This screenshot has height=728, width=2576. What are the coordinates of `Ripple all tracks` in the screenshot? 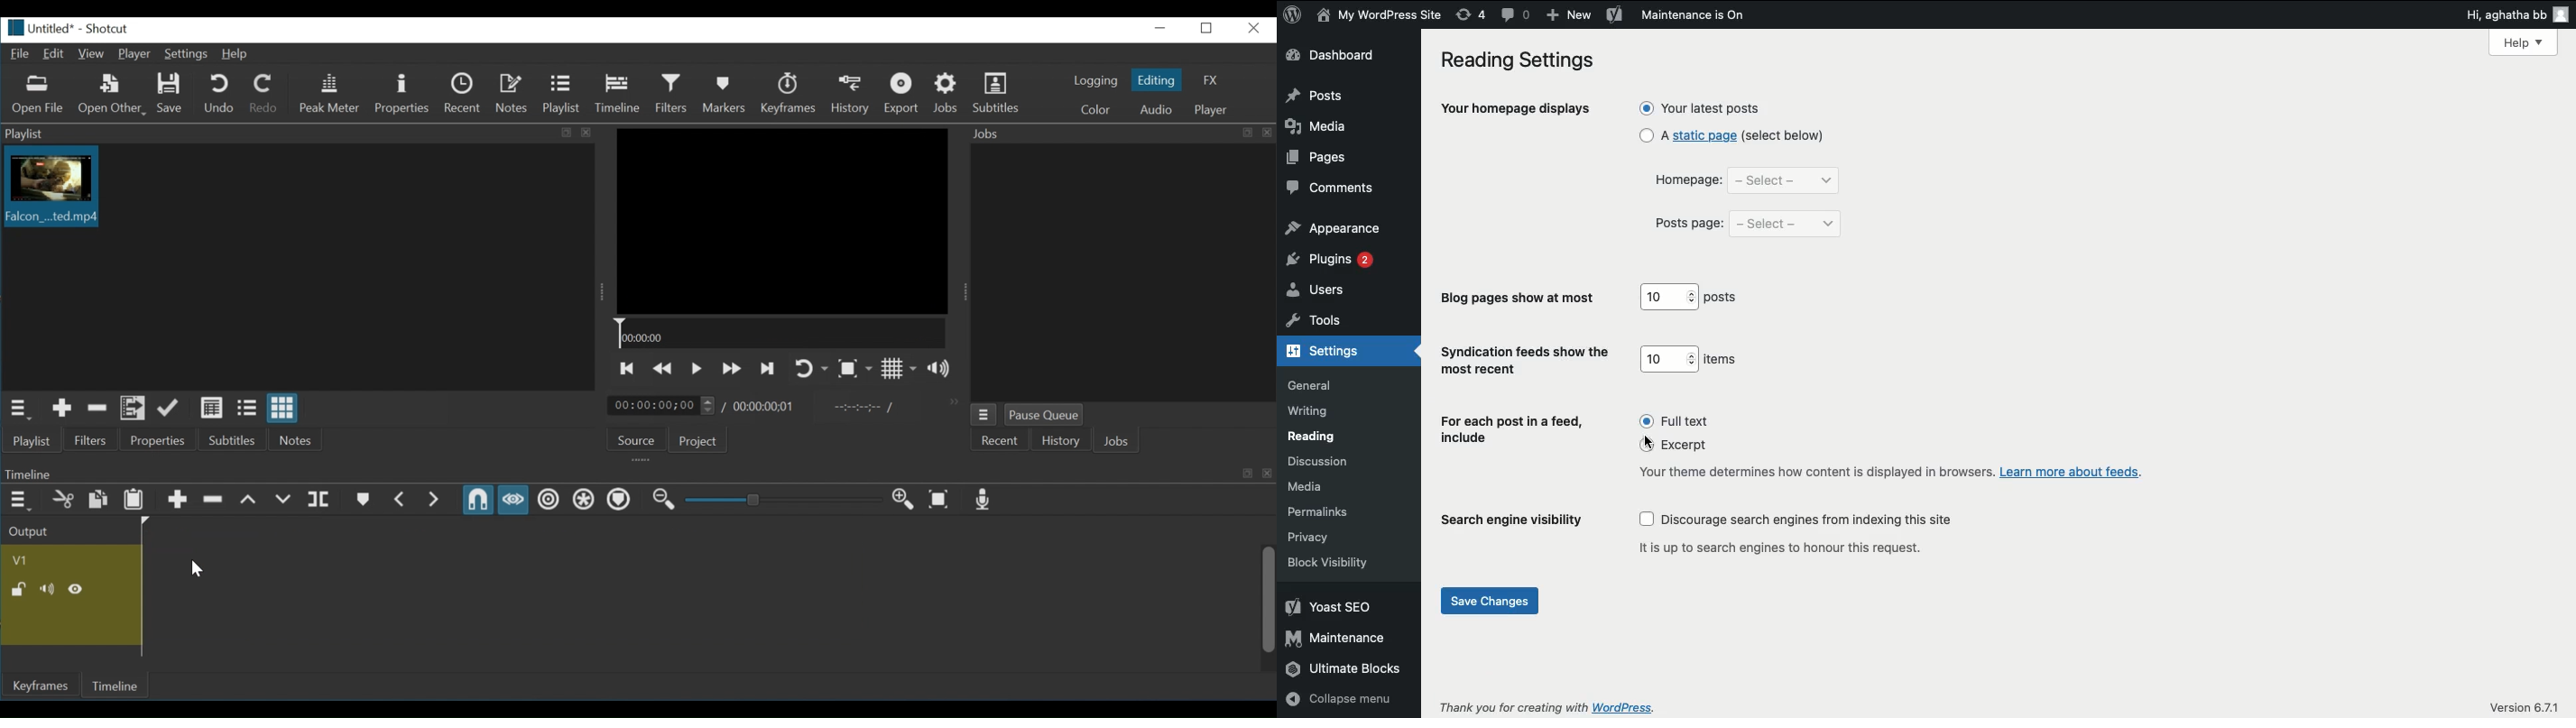 It's located at (581, 499).